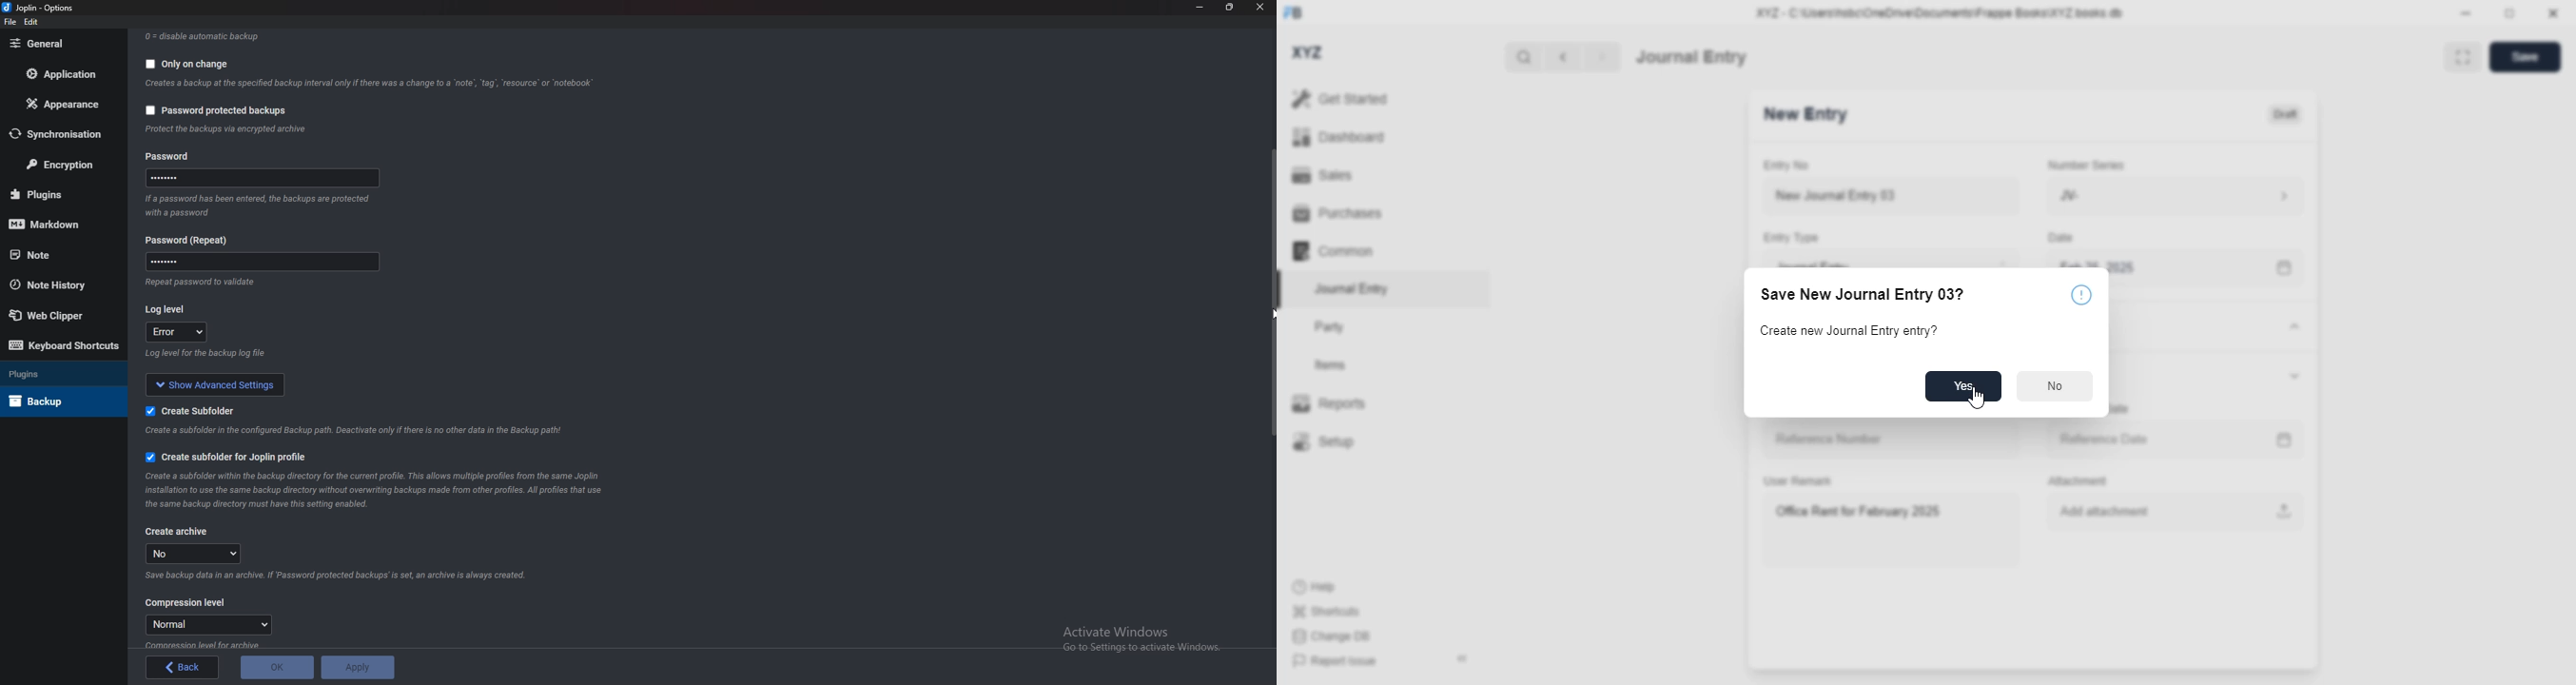 The image size is (2576, 700). Describe the element at coordinates (1325, 611) in the screenshot. I see `shortcuts` at that location.